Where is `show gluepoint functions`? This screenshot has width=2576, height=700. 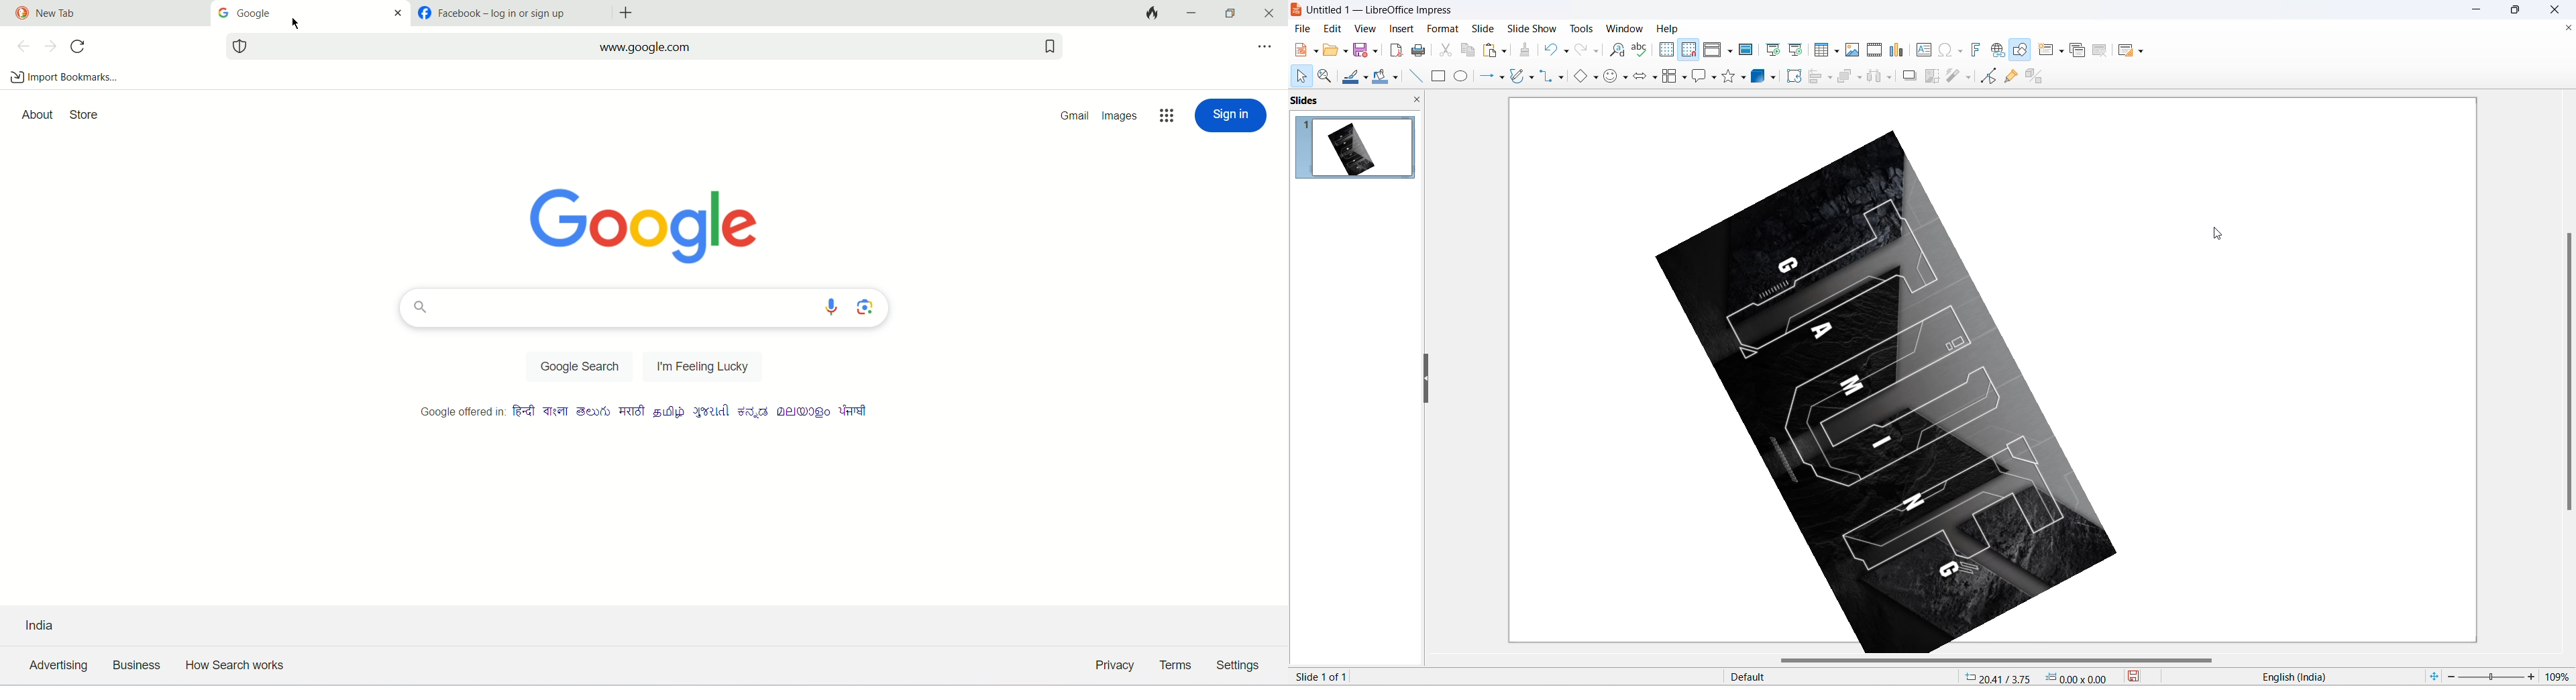
show gluepoint functions is located at coordinates (2014, 76).